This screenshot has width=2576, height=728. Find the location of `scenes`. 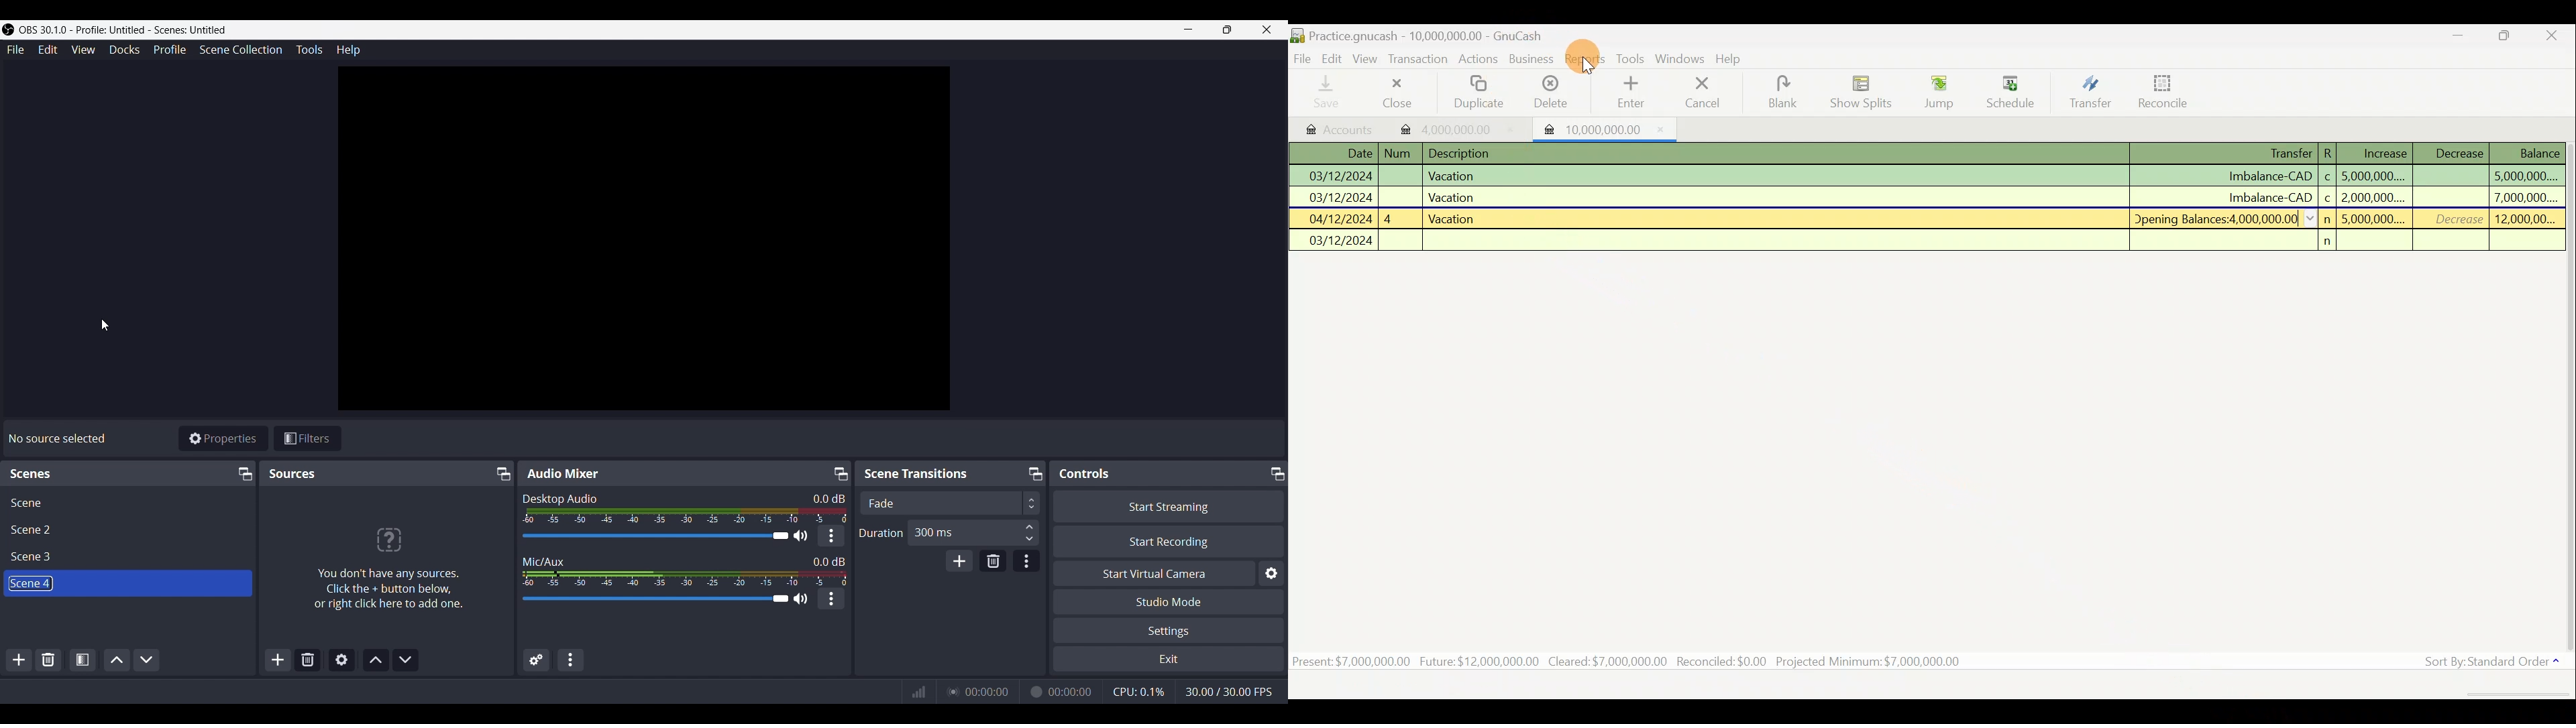

scenes is located at coordinates (32, 475).